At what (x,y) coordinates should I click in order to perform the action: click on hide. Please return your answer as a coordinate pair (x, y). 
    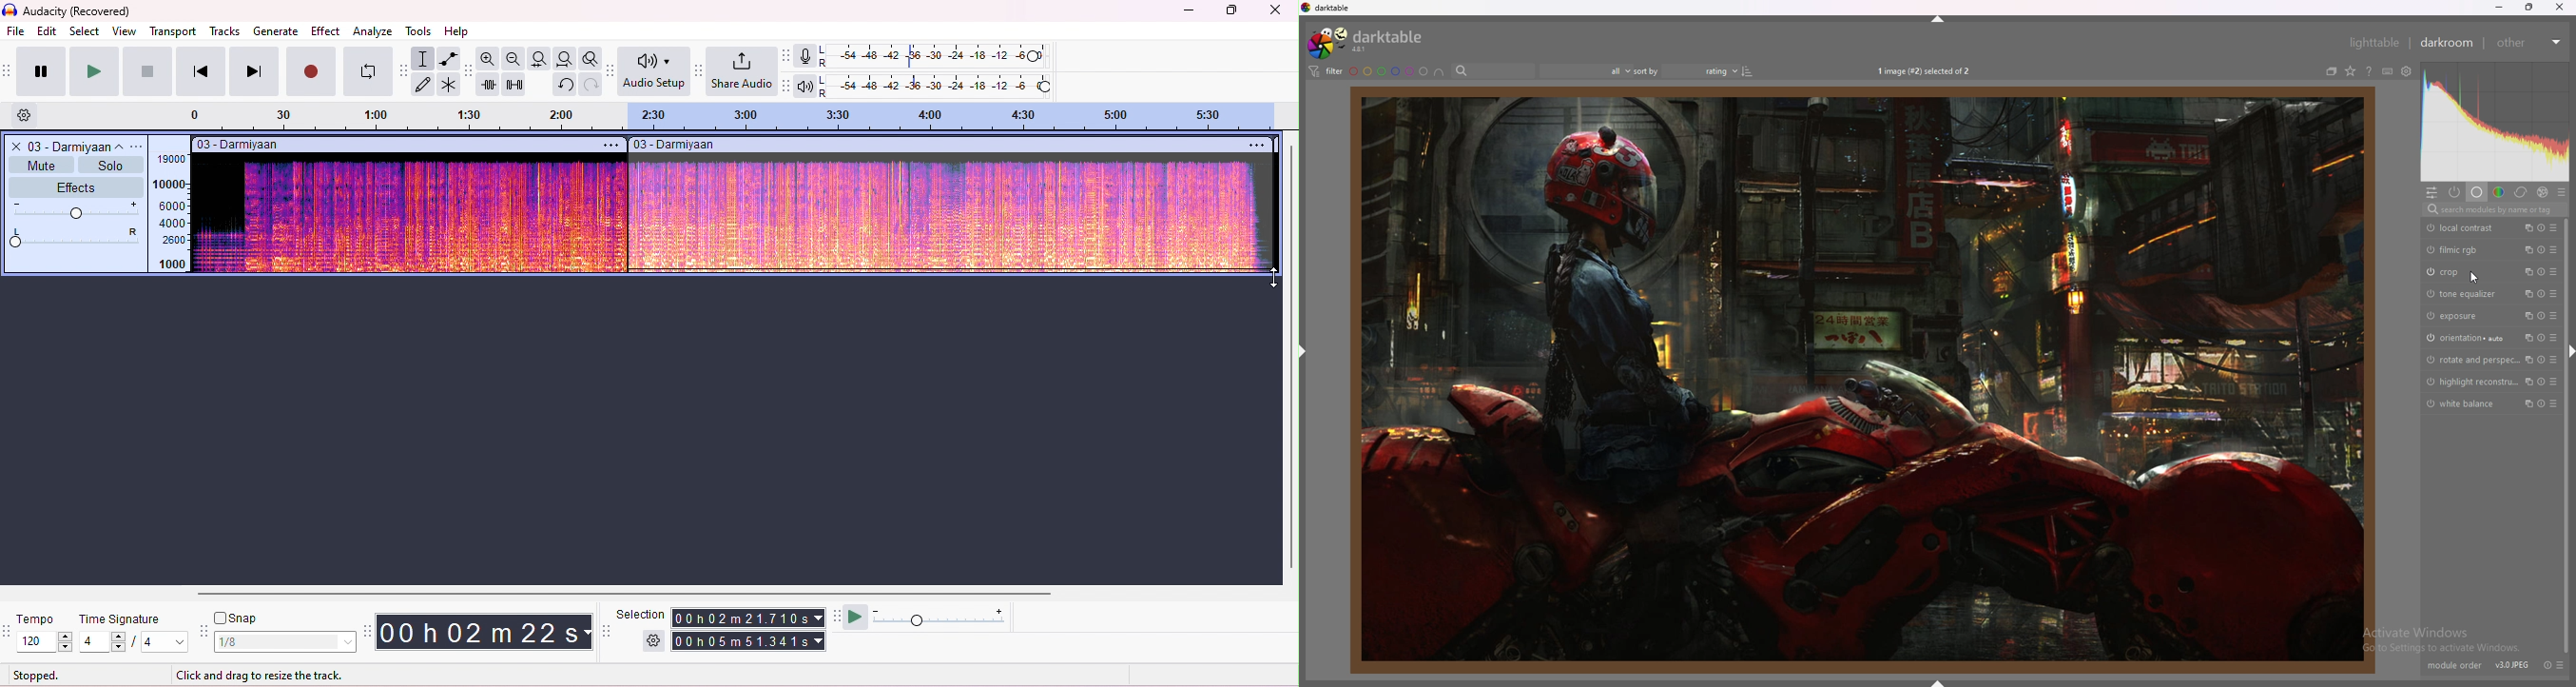
    Looking at the image, I should click on (1934, 19).